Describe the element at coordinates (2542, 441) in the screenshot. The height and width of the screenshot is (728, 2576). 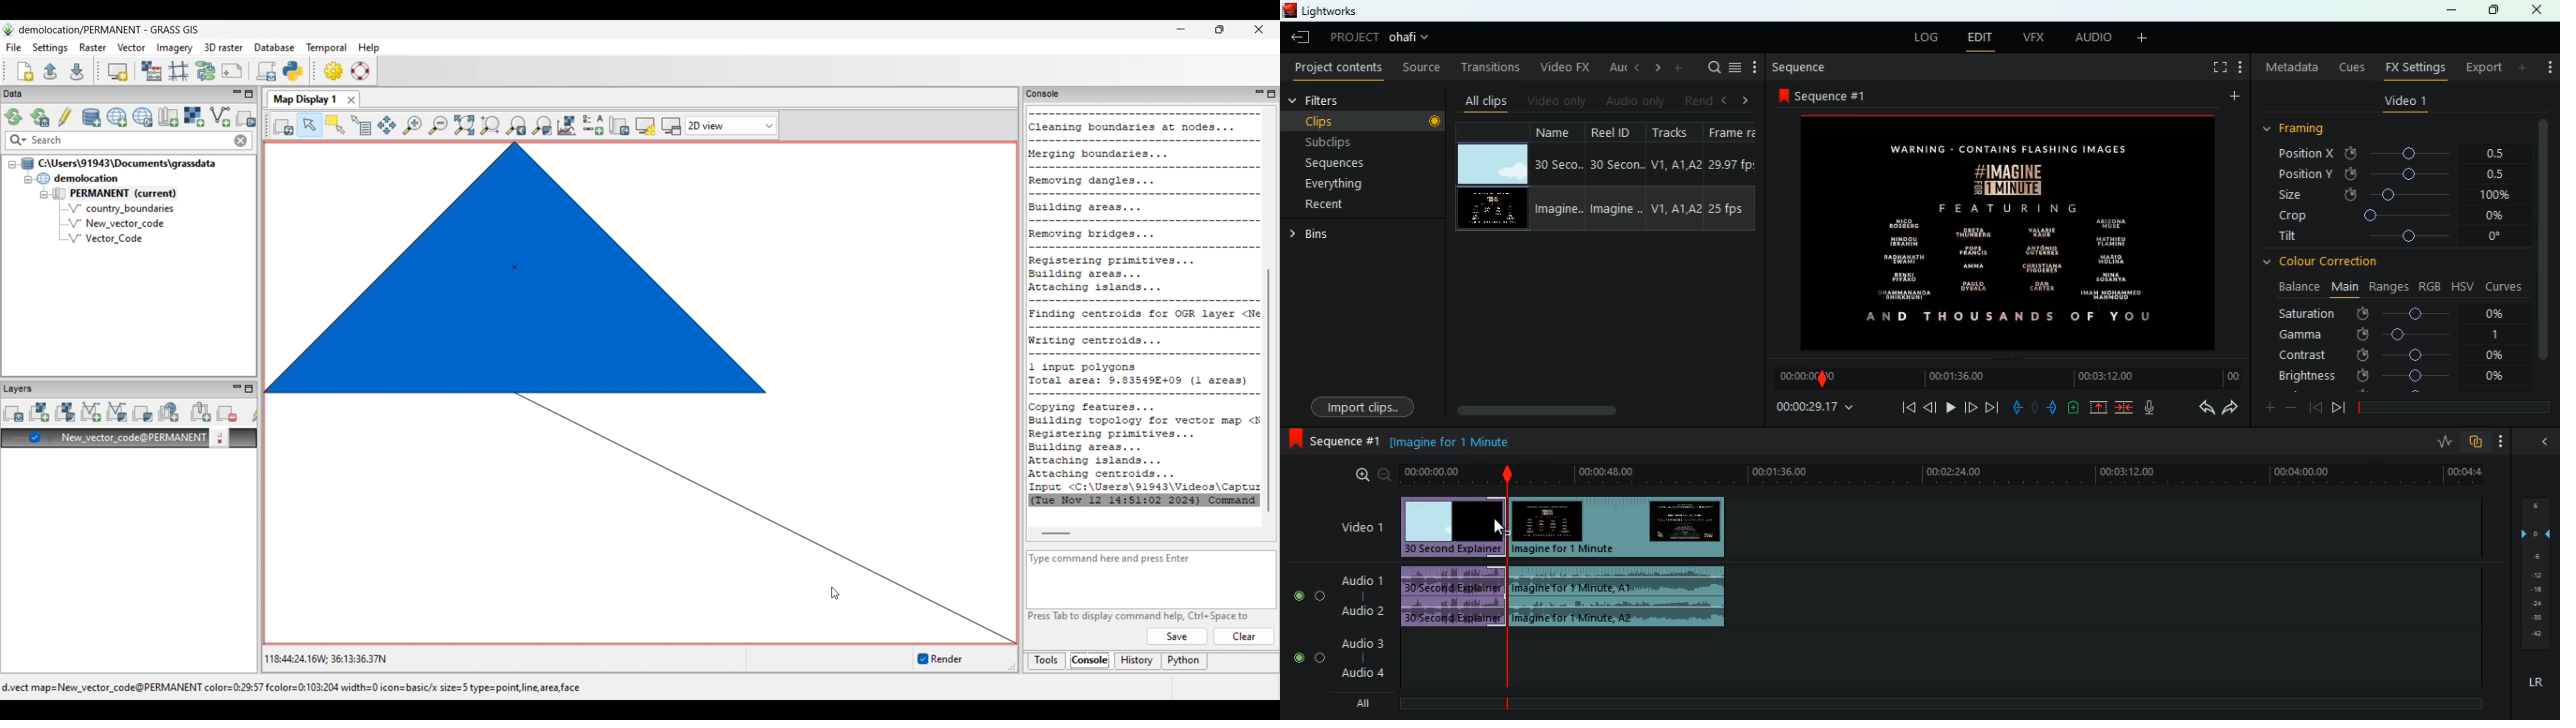
I see `back` at that location.